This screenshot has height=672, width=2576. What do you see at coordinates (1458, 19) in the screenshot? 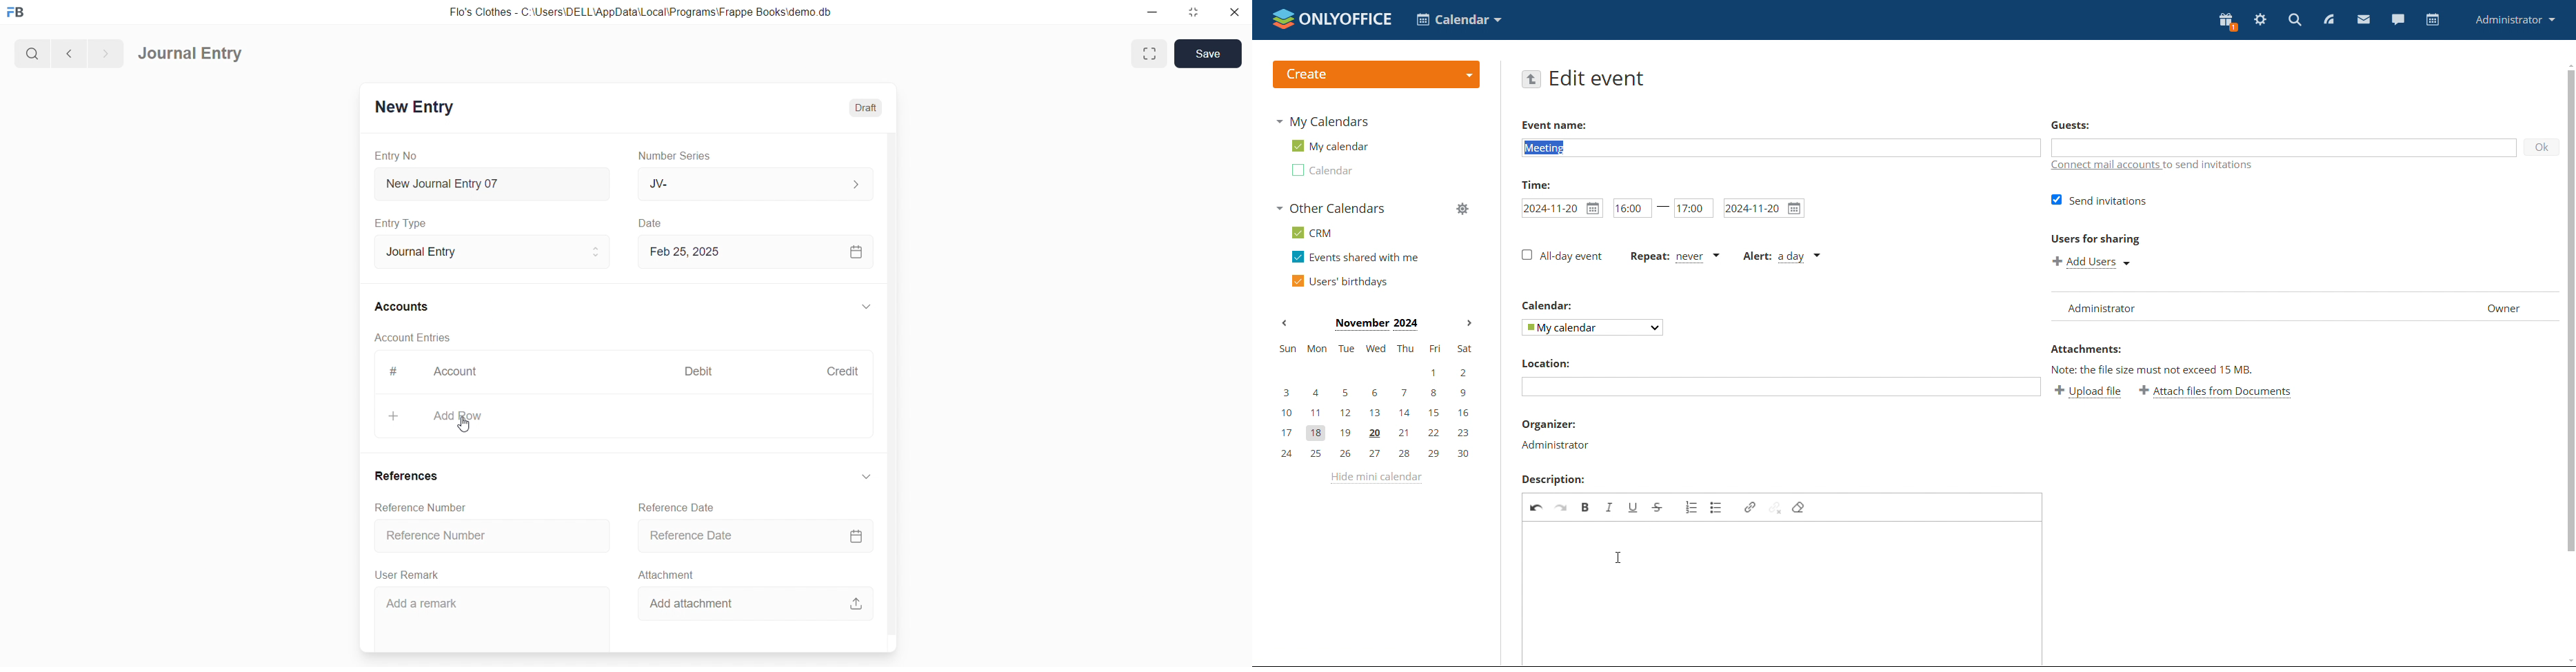
I see `select application` at bounding box center [1458, 19].